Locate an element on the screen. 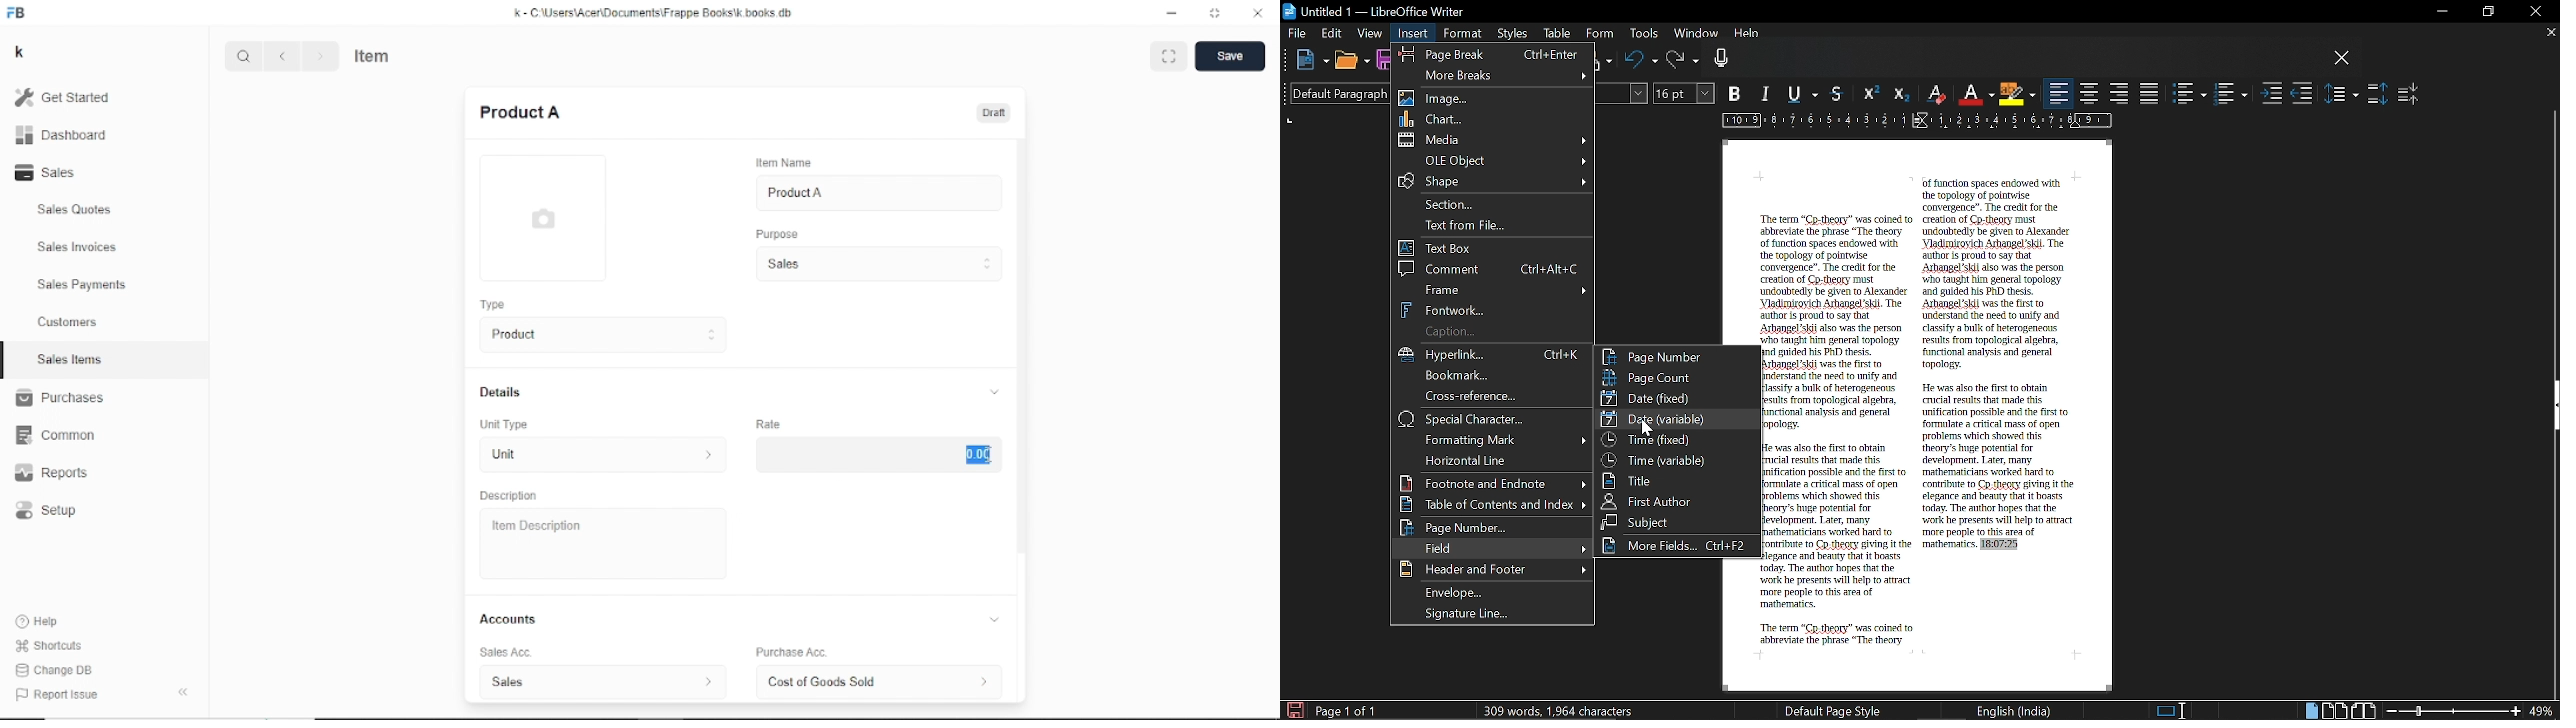 This screenshot has height=728, width=2576. Rate is located at coordinates (768, 423).